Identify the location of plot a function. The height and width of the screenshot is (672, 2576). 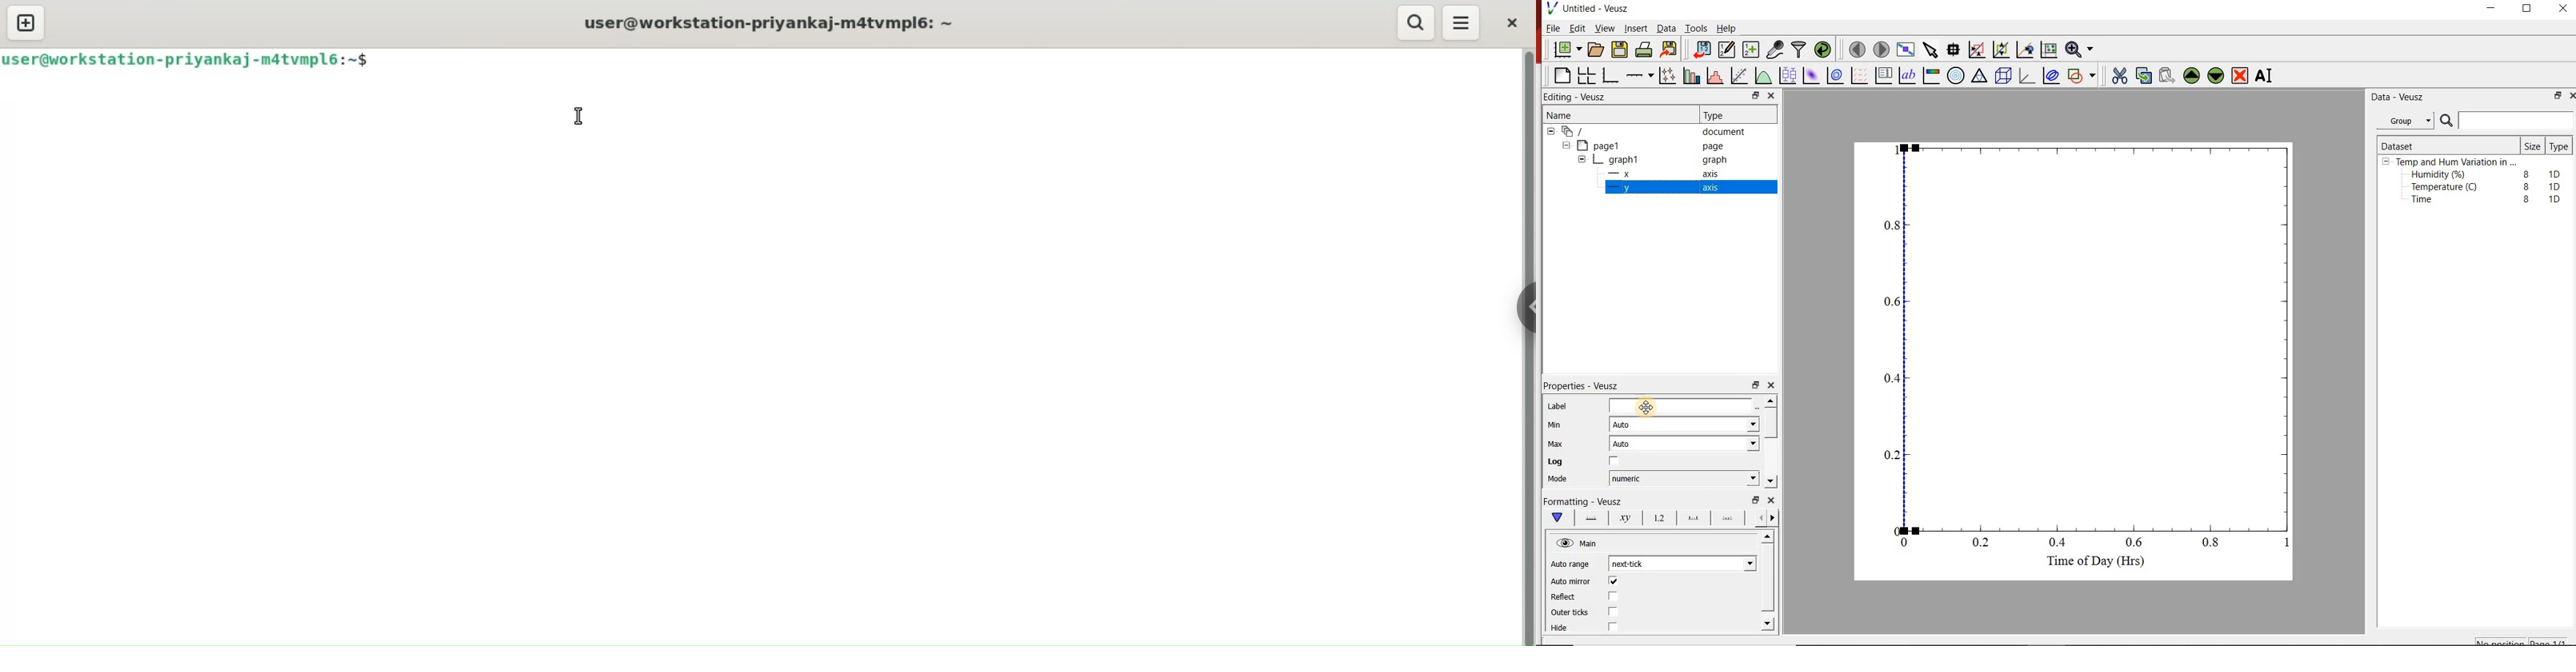
(1764, 77).